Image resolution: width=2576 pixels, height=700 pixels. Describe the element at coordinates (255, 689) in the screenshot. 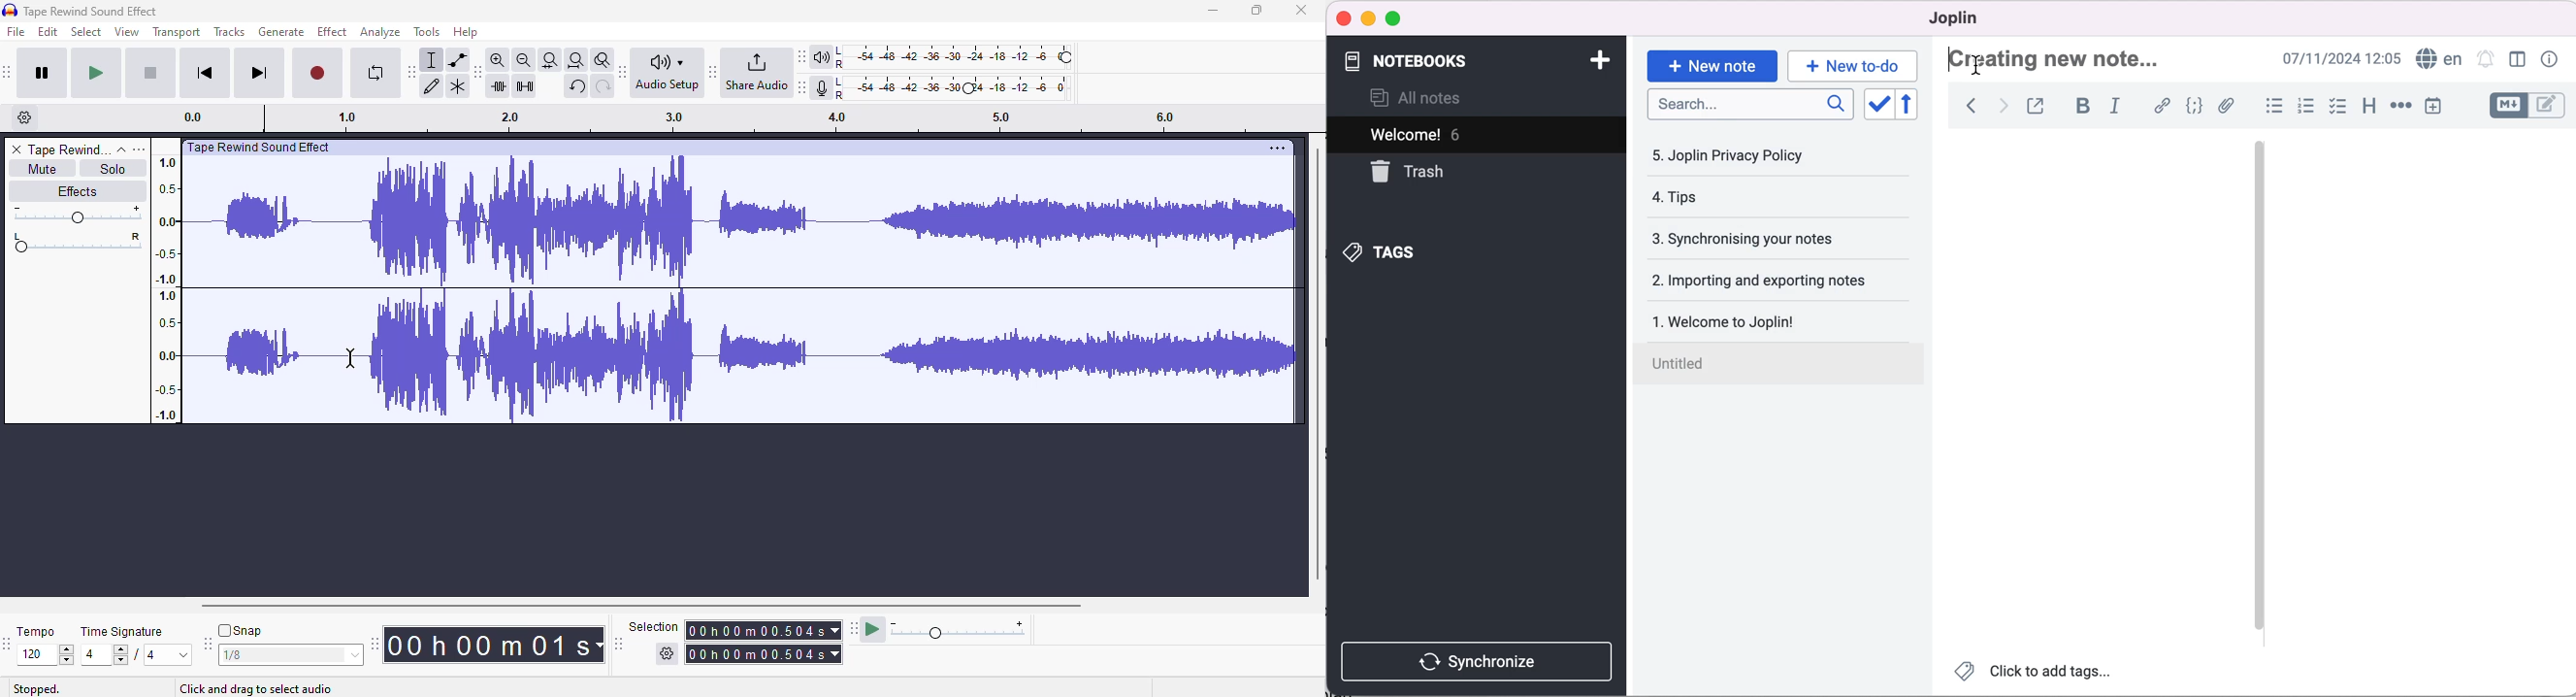

I see `click and drag to select audio` at that location.